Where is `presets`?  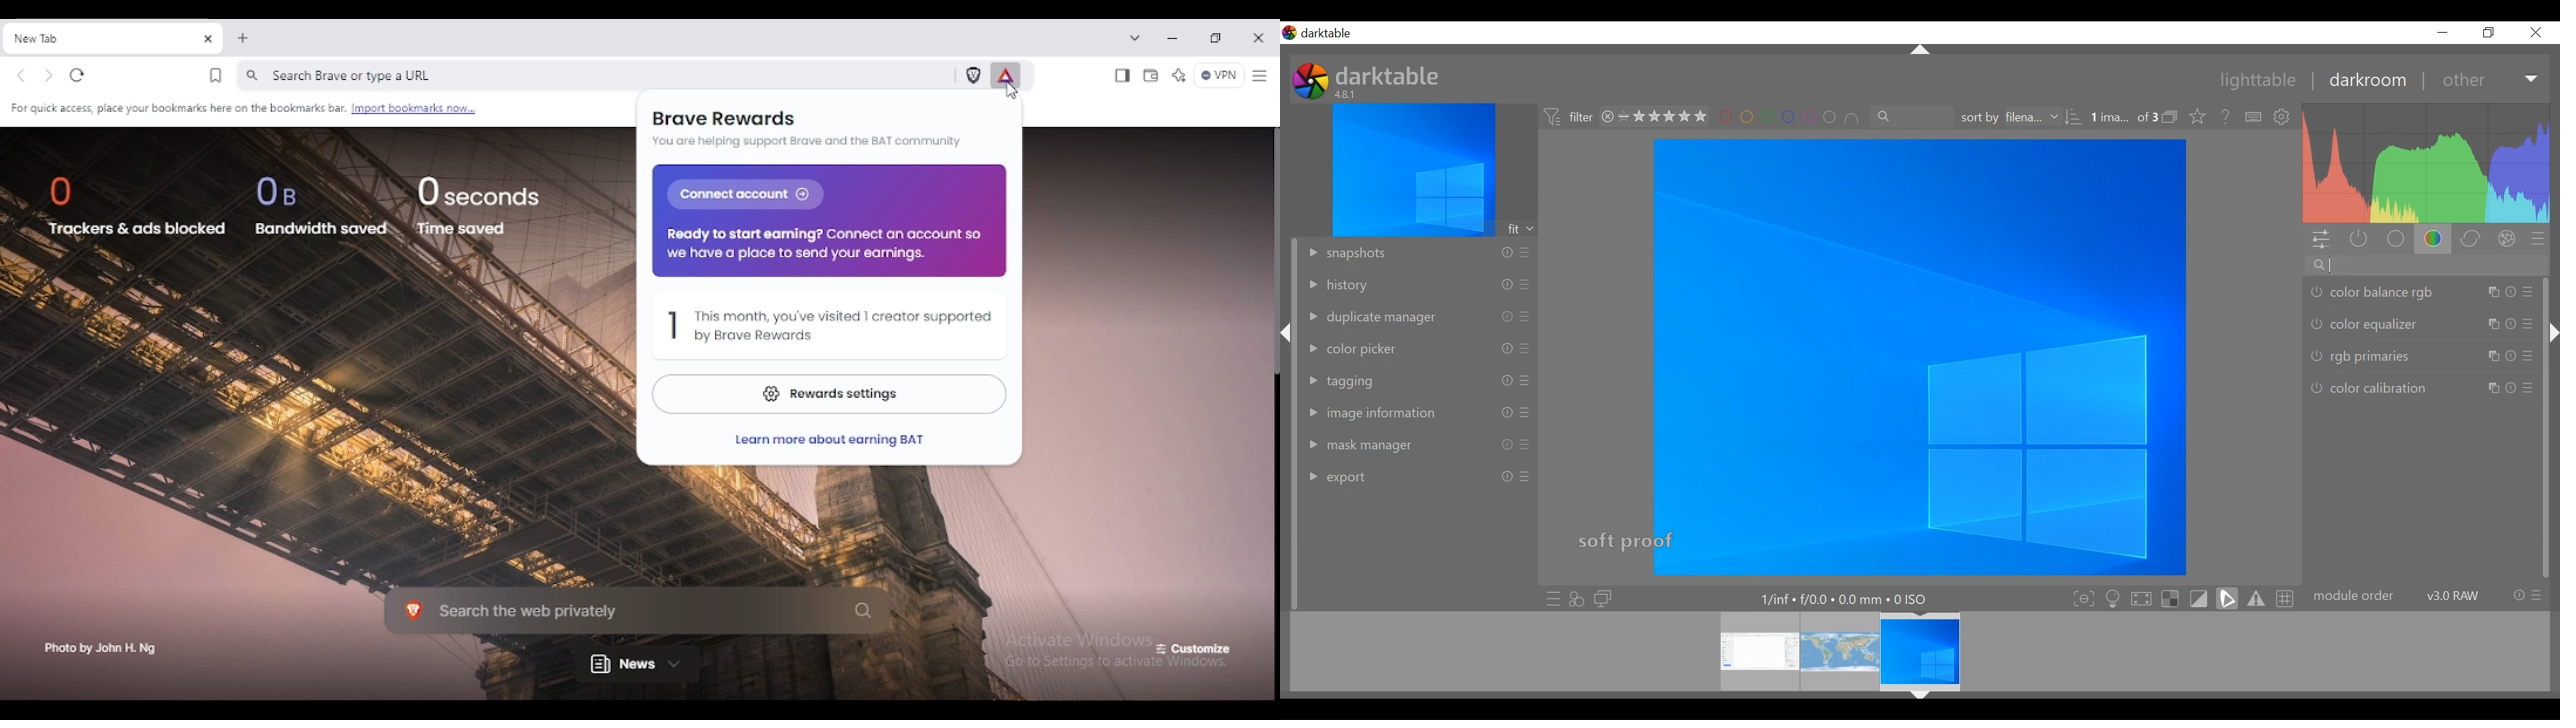
presets is located at coordinates (1525, 348).